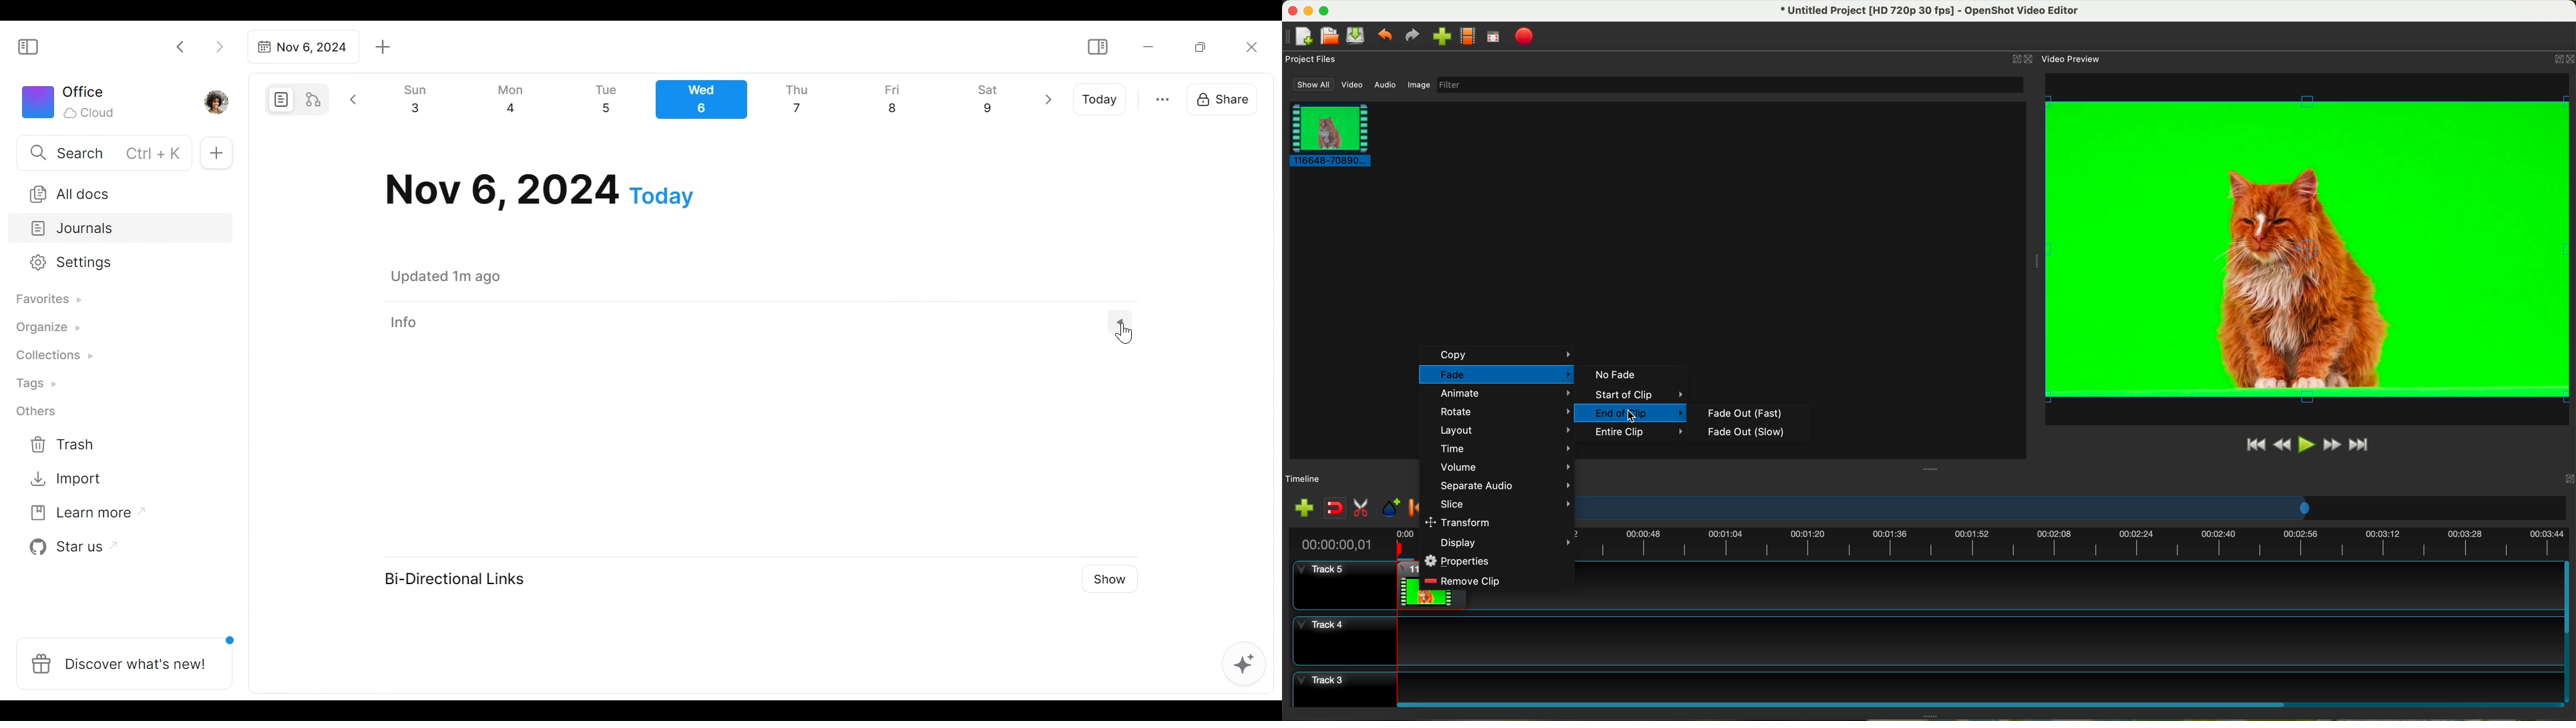 The image size is (2576, 728). I want to click on fade out, so click(1744, 414).